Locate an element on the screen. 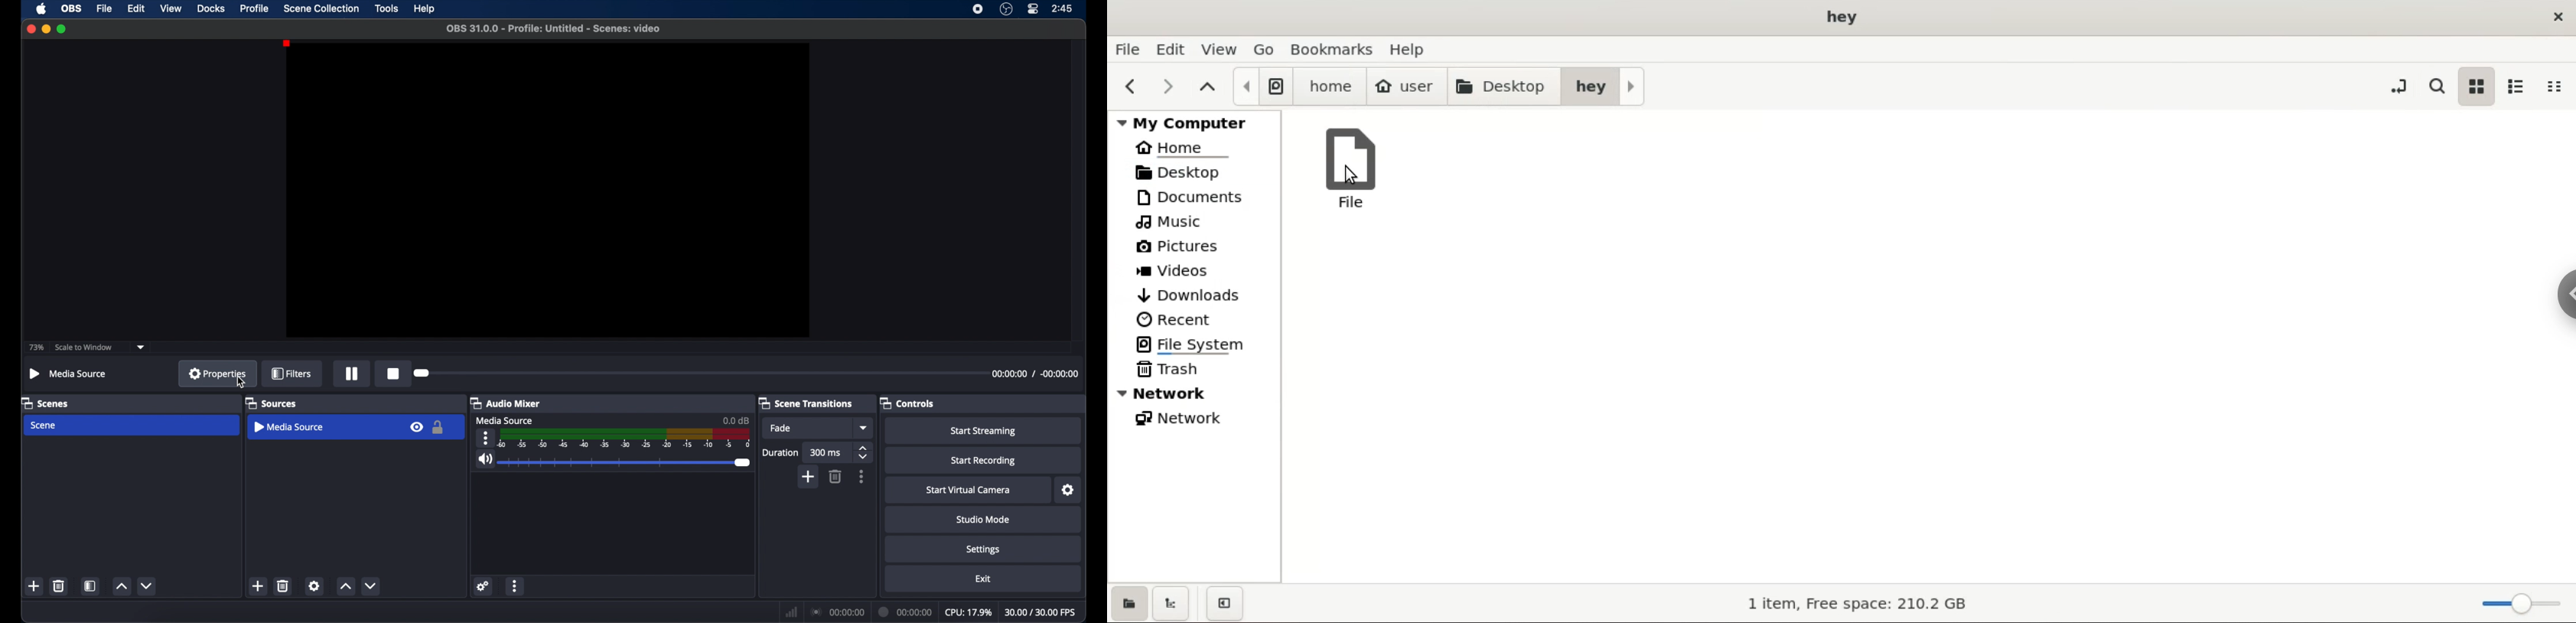  list view is located at coordinates (2519, 86).